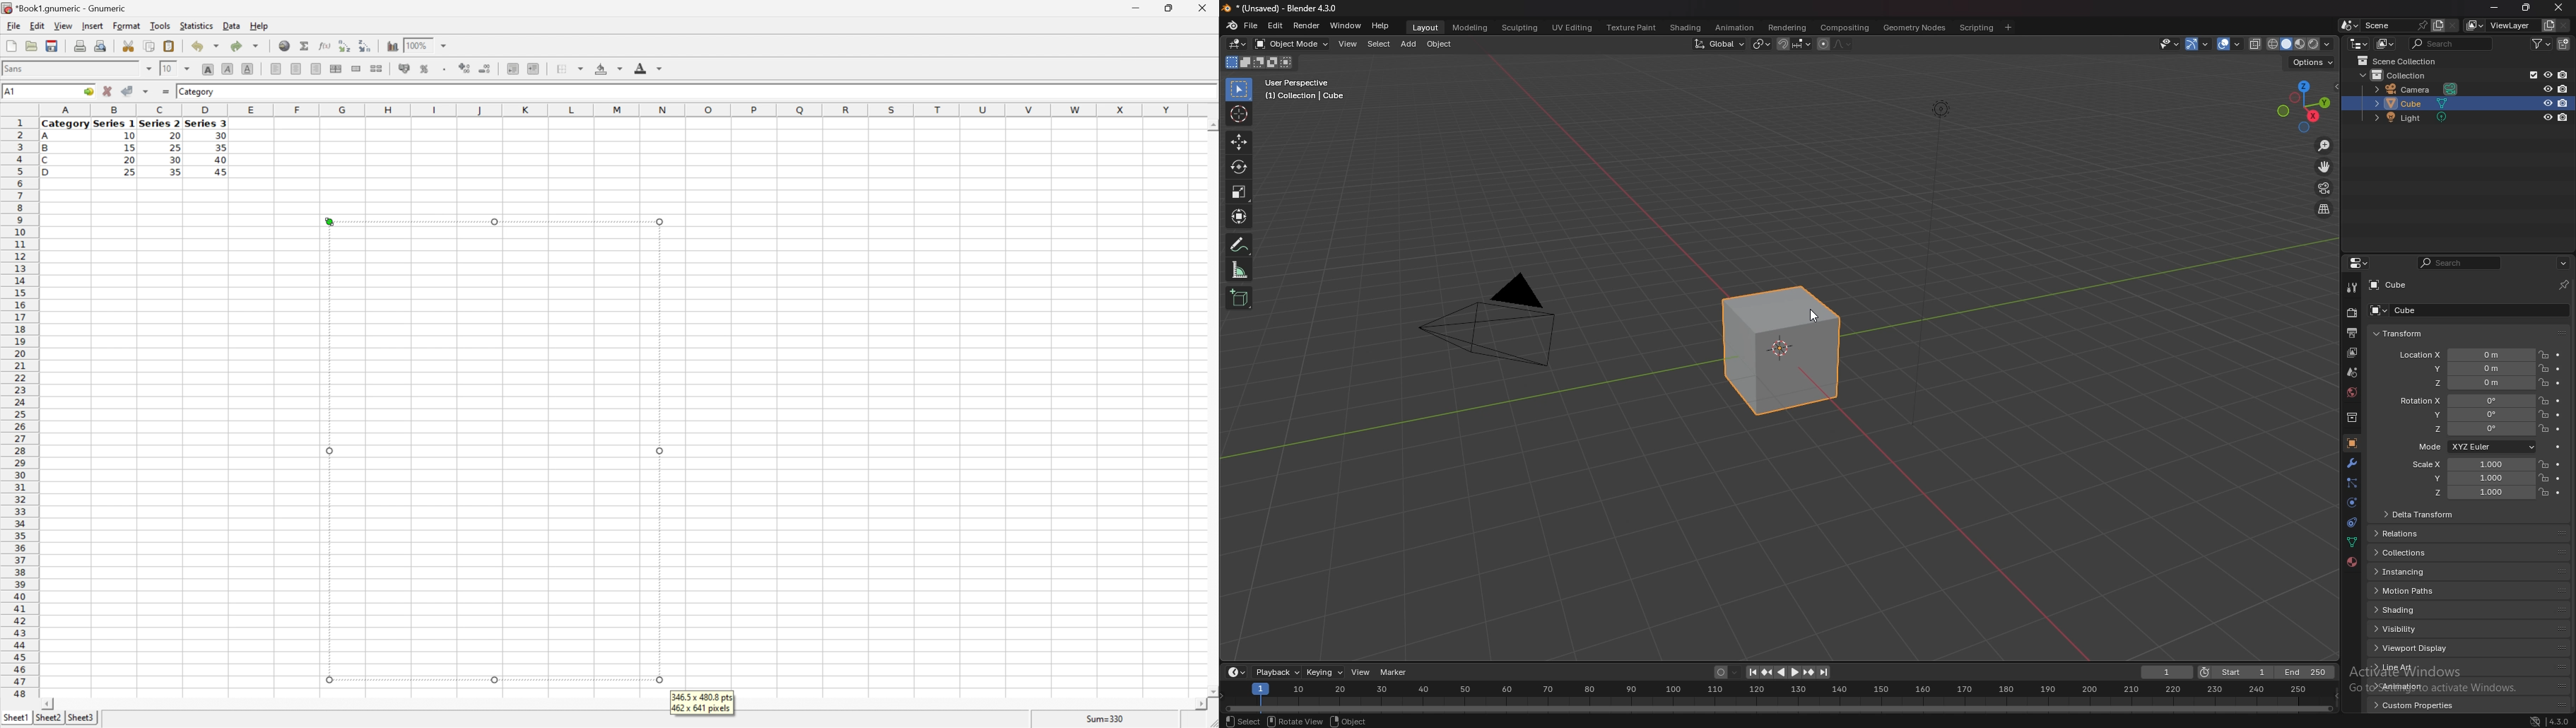  What do you see at coordinates (274, 67) in the screenshot?
I see `Align Left` at bounding box center [274, 67].